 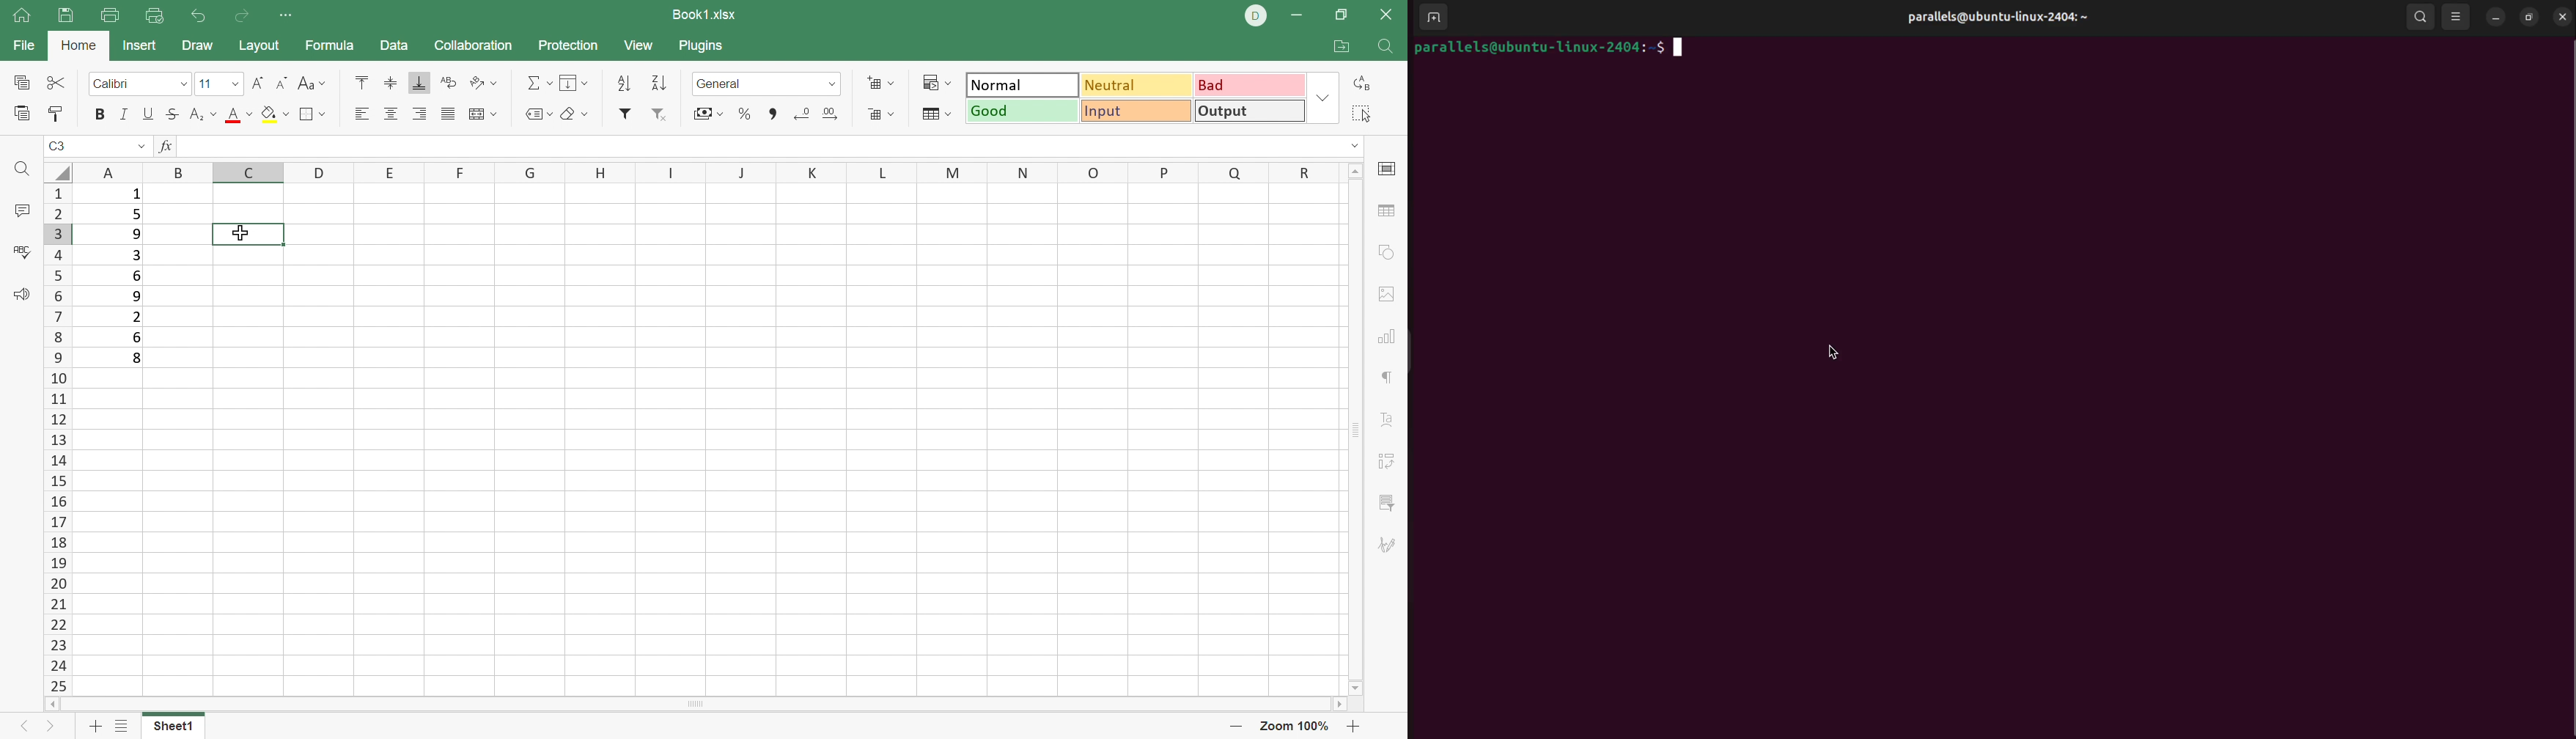 I want to click on Output, so click(x=1251, y=111).